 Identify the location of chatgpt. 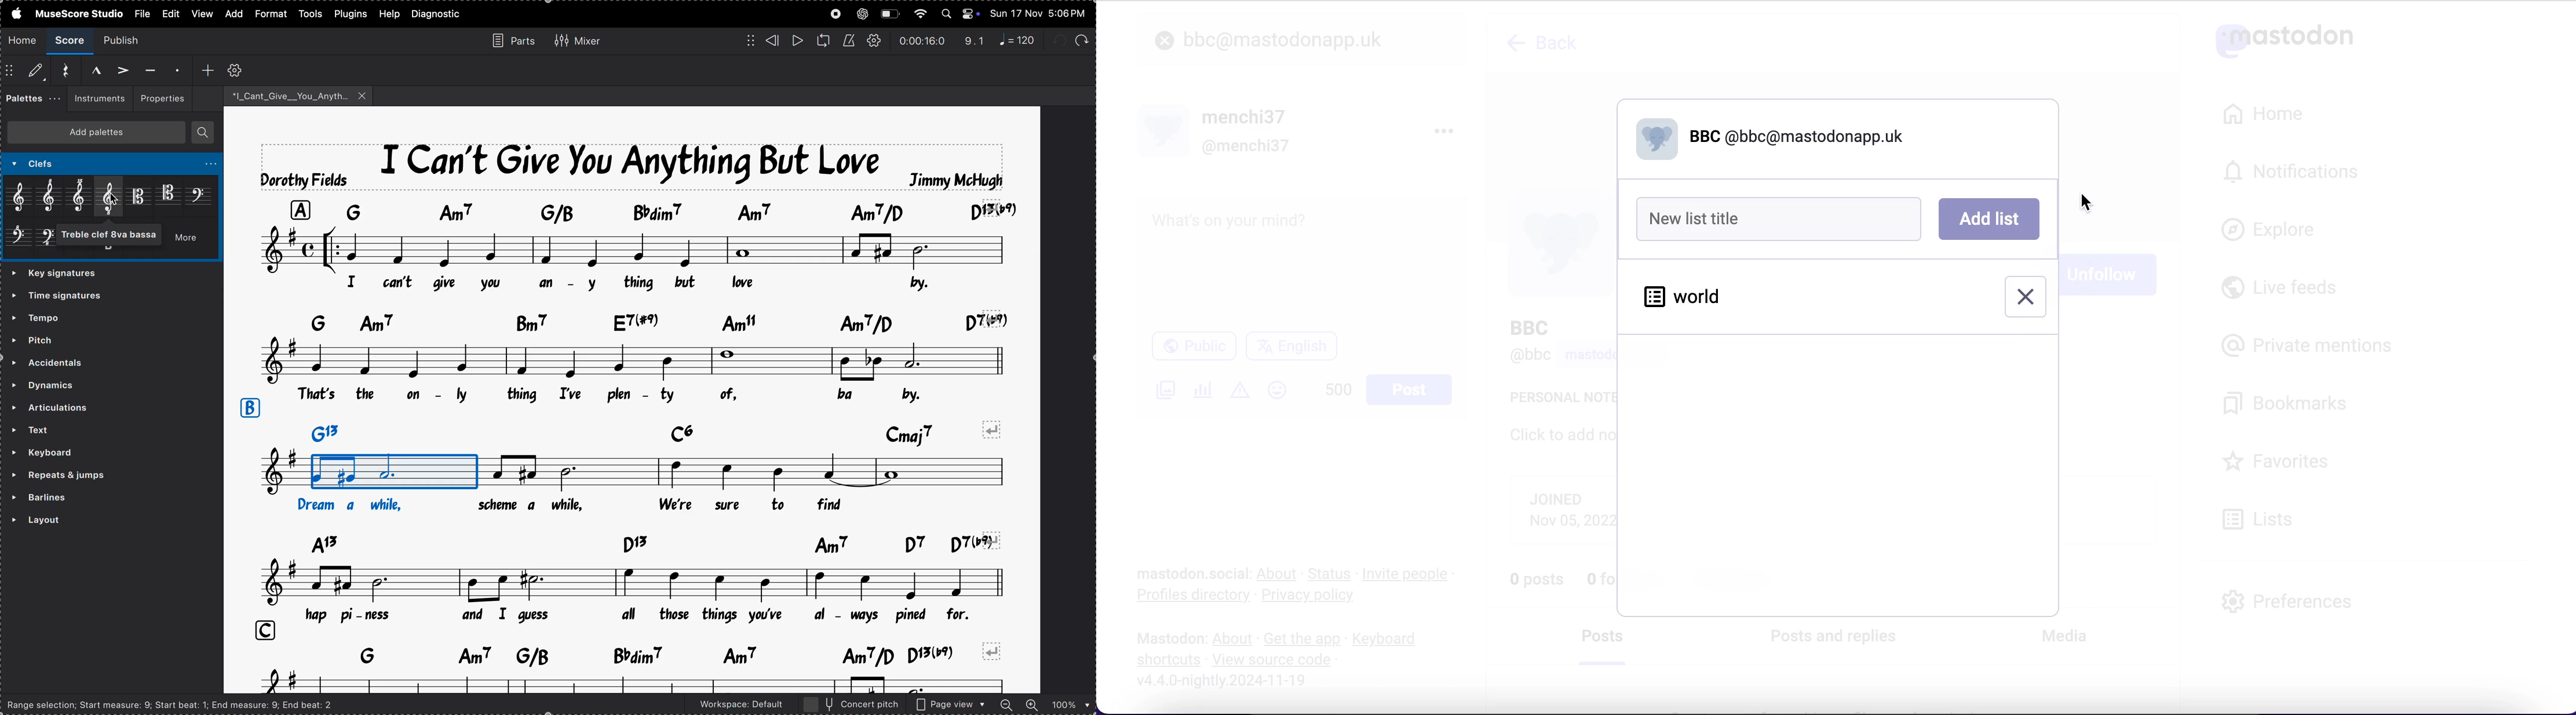
(862, 13).